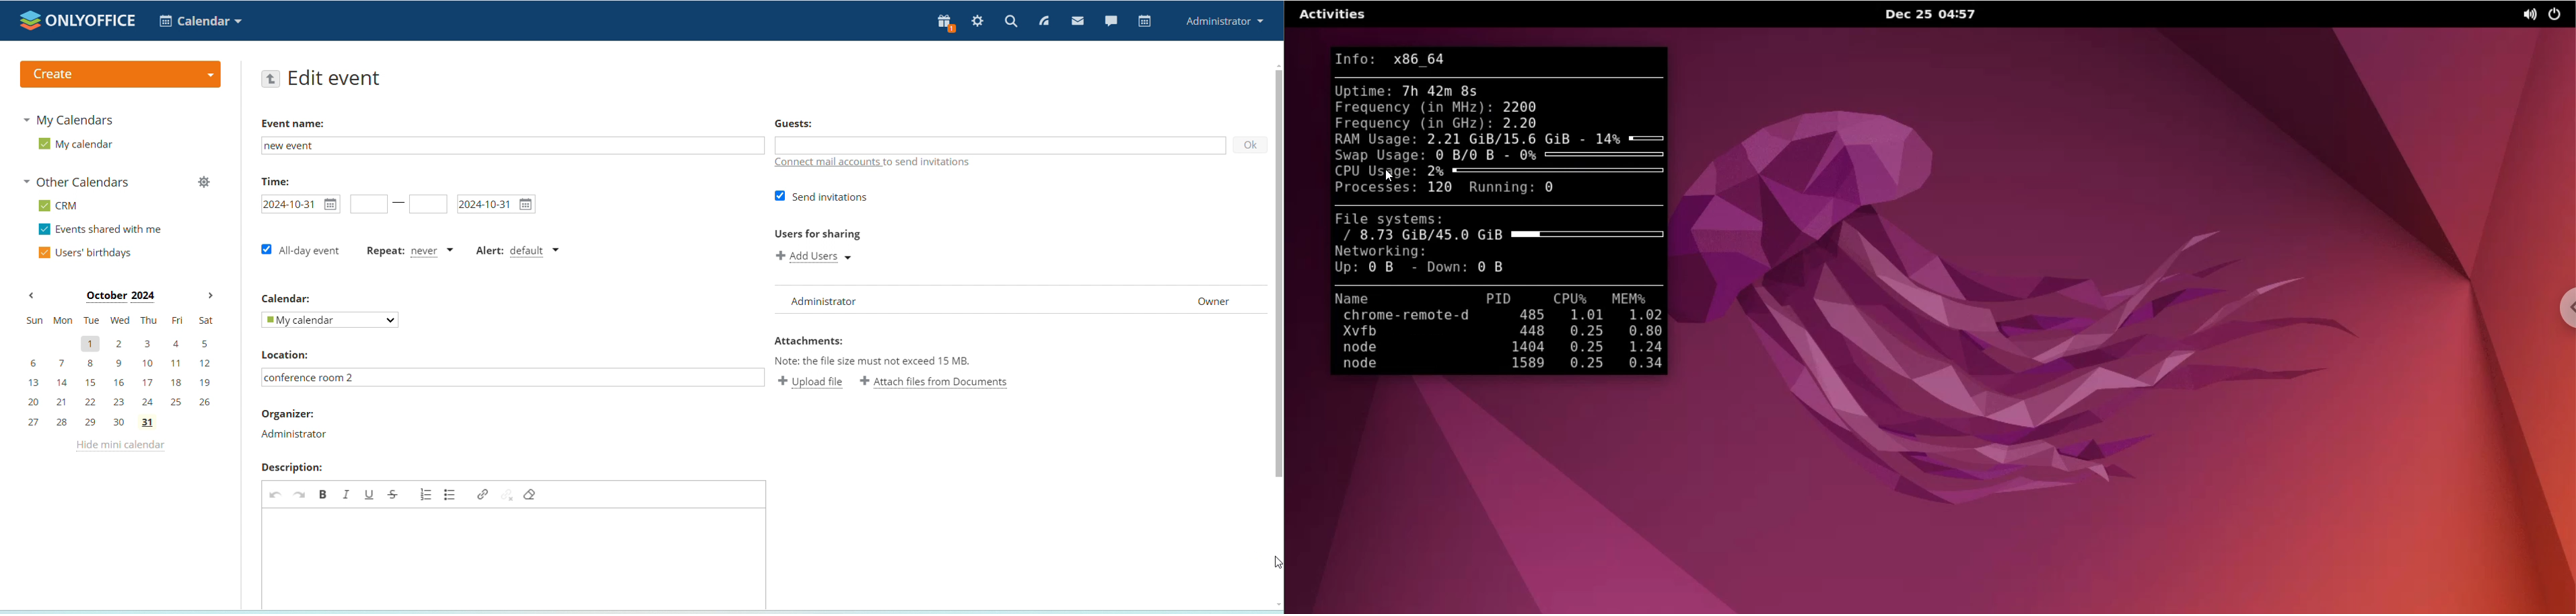  Describe the element at coordinates (286, 413) in the screenshot. I see `Organizer` at that location.